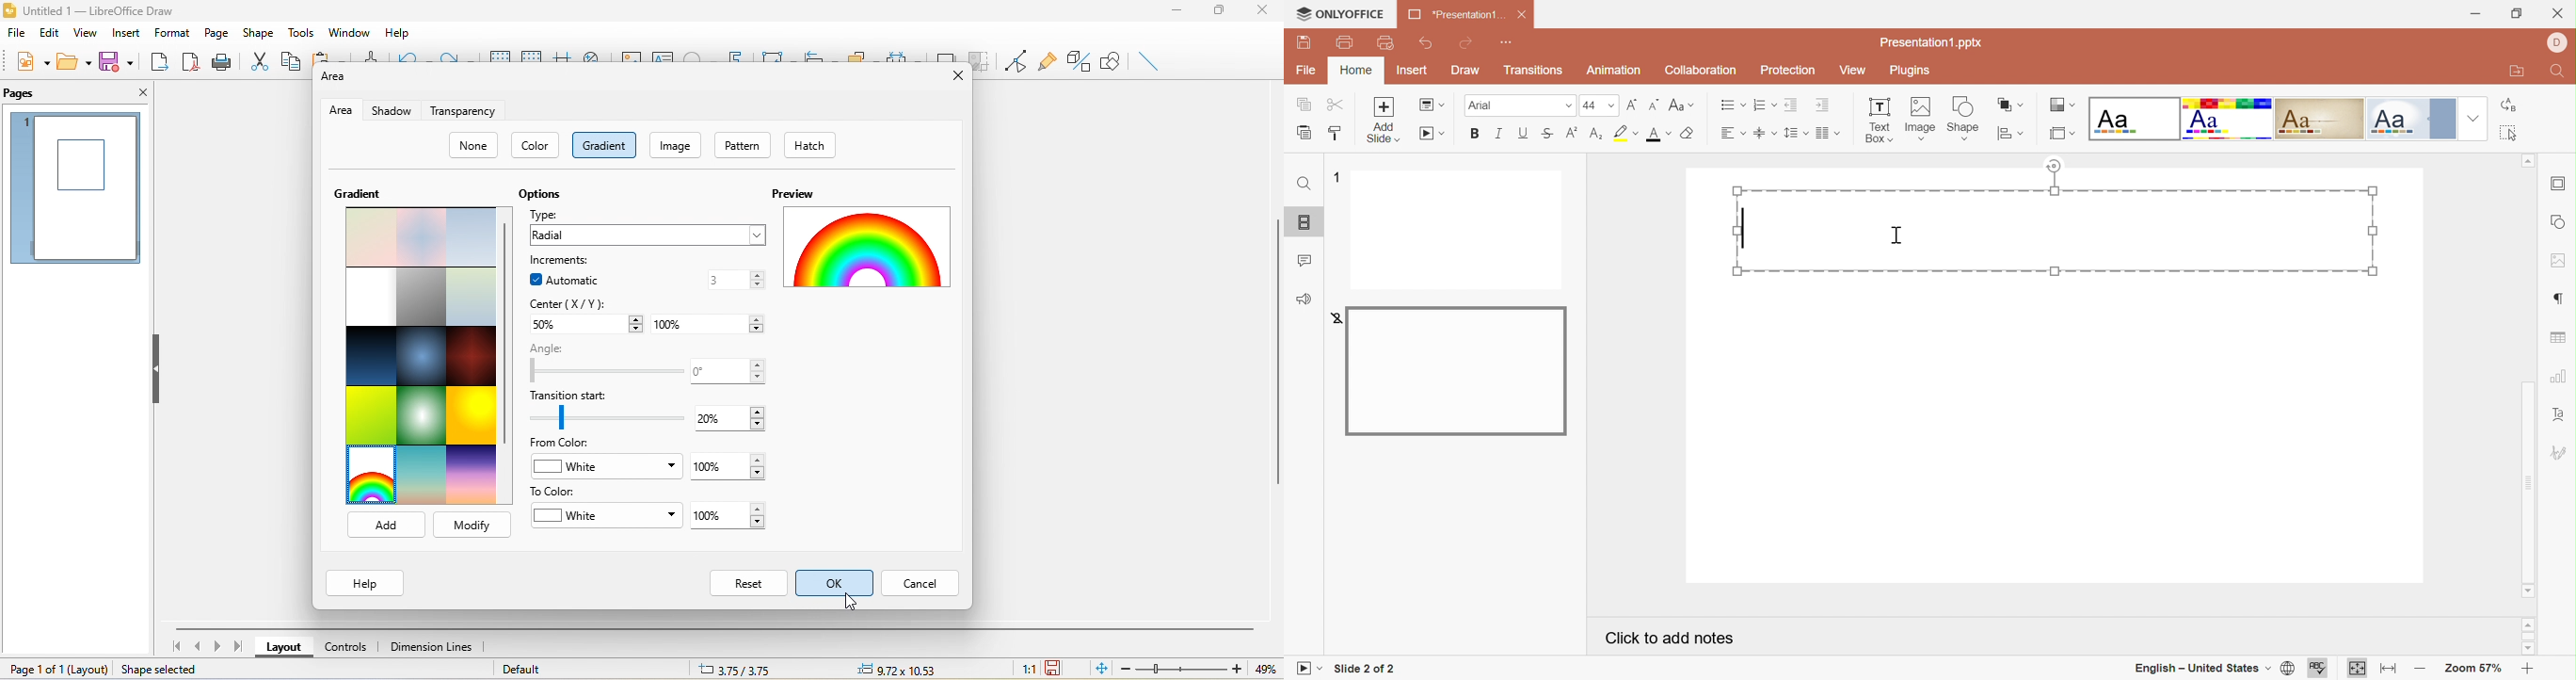 The image size is (2576, 700). Describe the element at coordinates (1027, 670) in the screenshot. I see `1:1` at that location.